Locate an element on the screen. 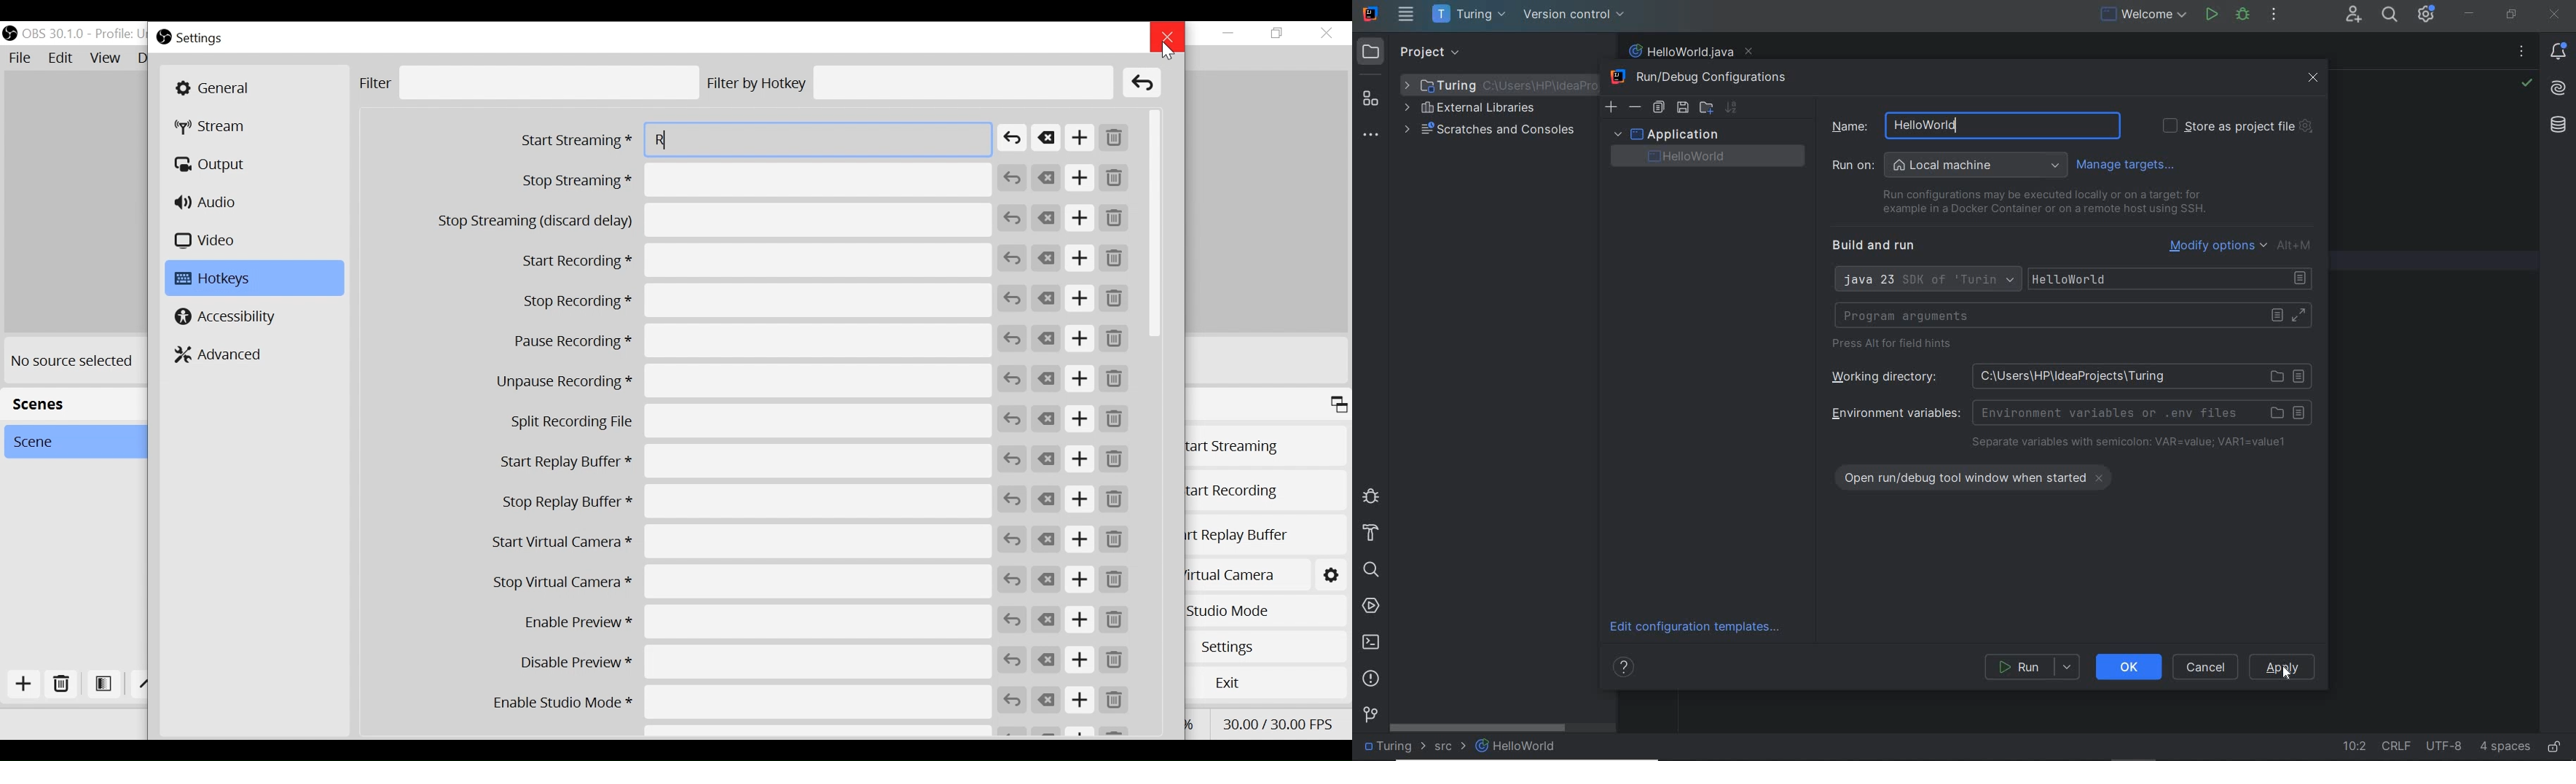 The image size is (2576, 784). Clear is located at coordinates (1046, 498).